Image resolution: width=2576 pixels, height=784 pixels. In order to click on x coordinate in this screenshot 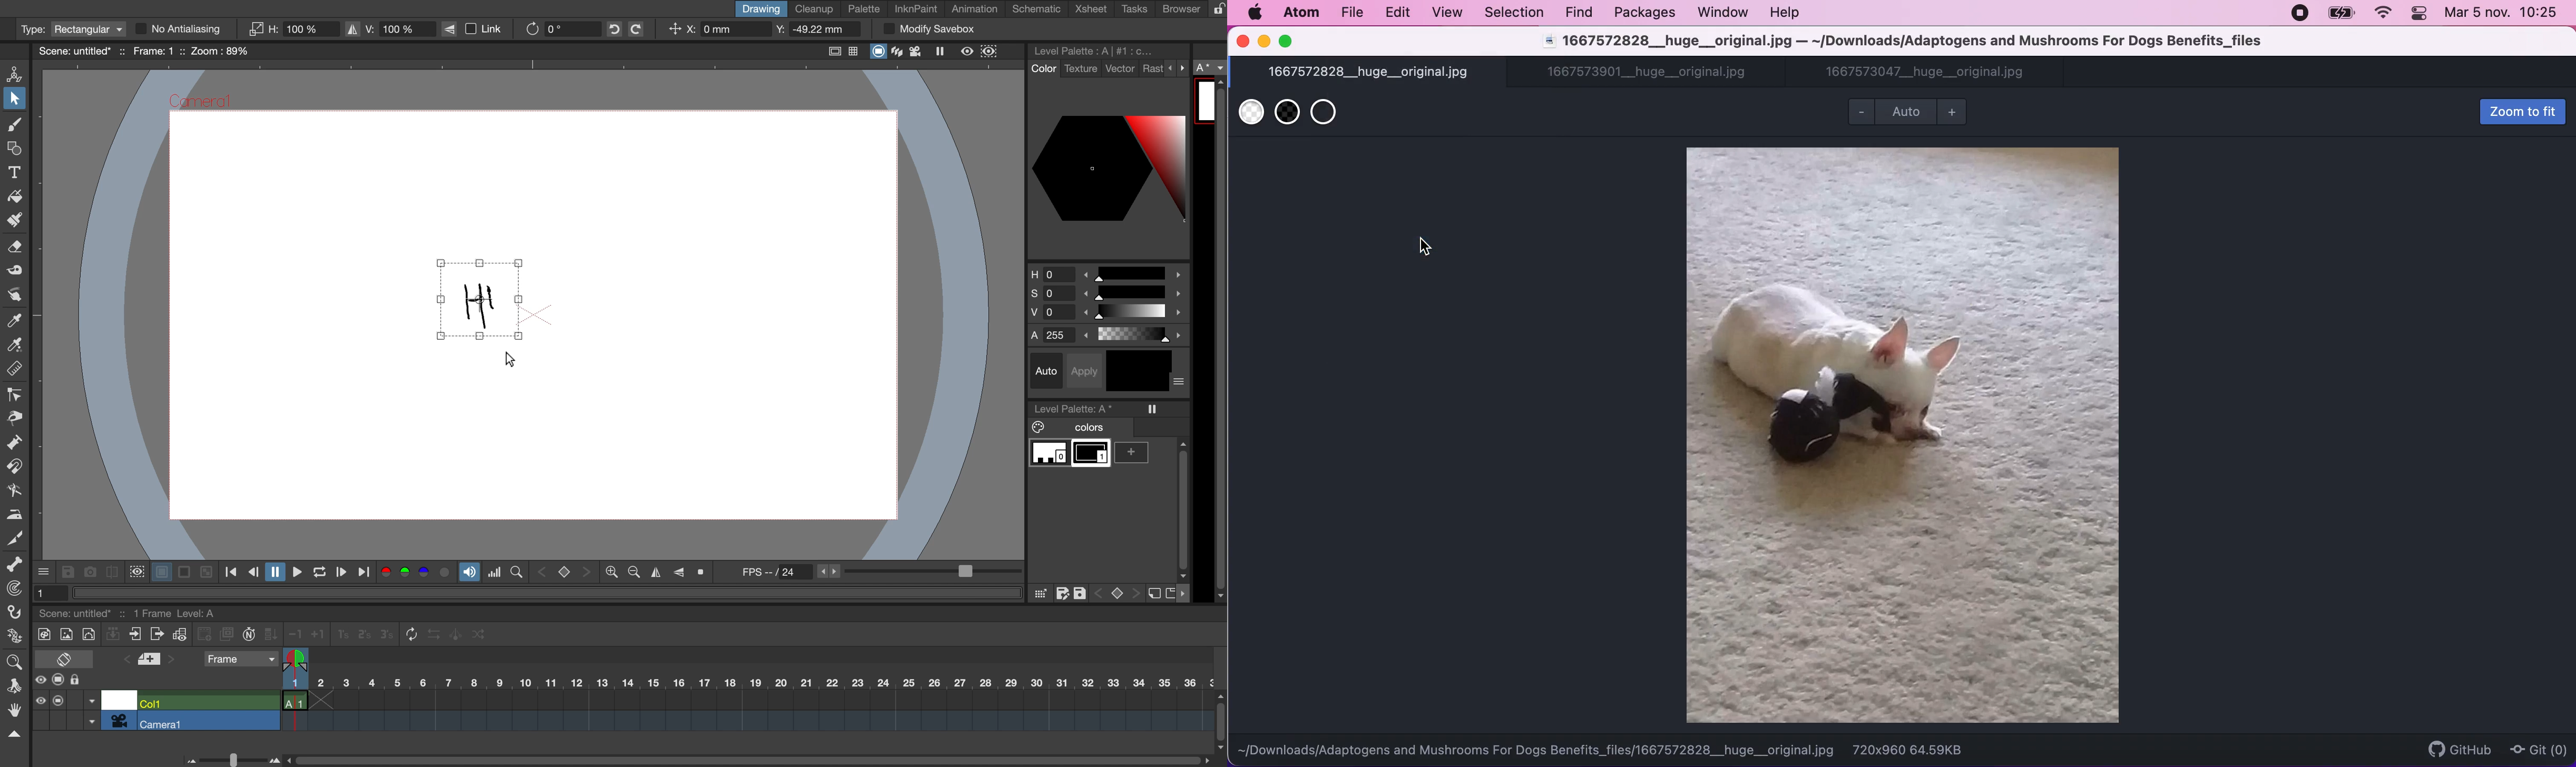, I will do `click(714, 31)`.